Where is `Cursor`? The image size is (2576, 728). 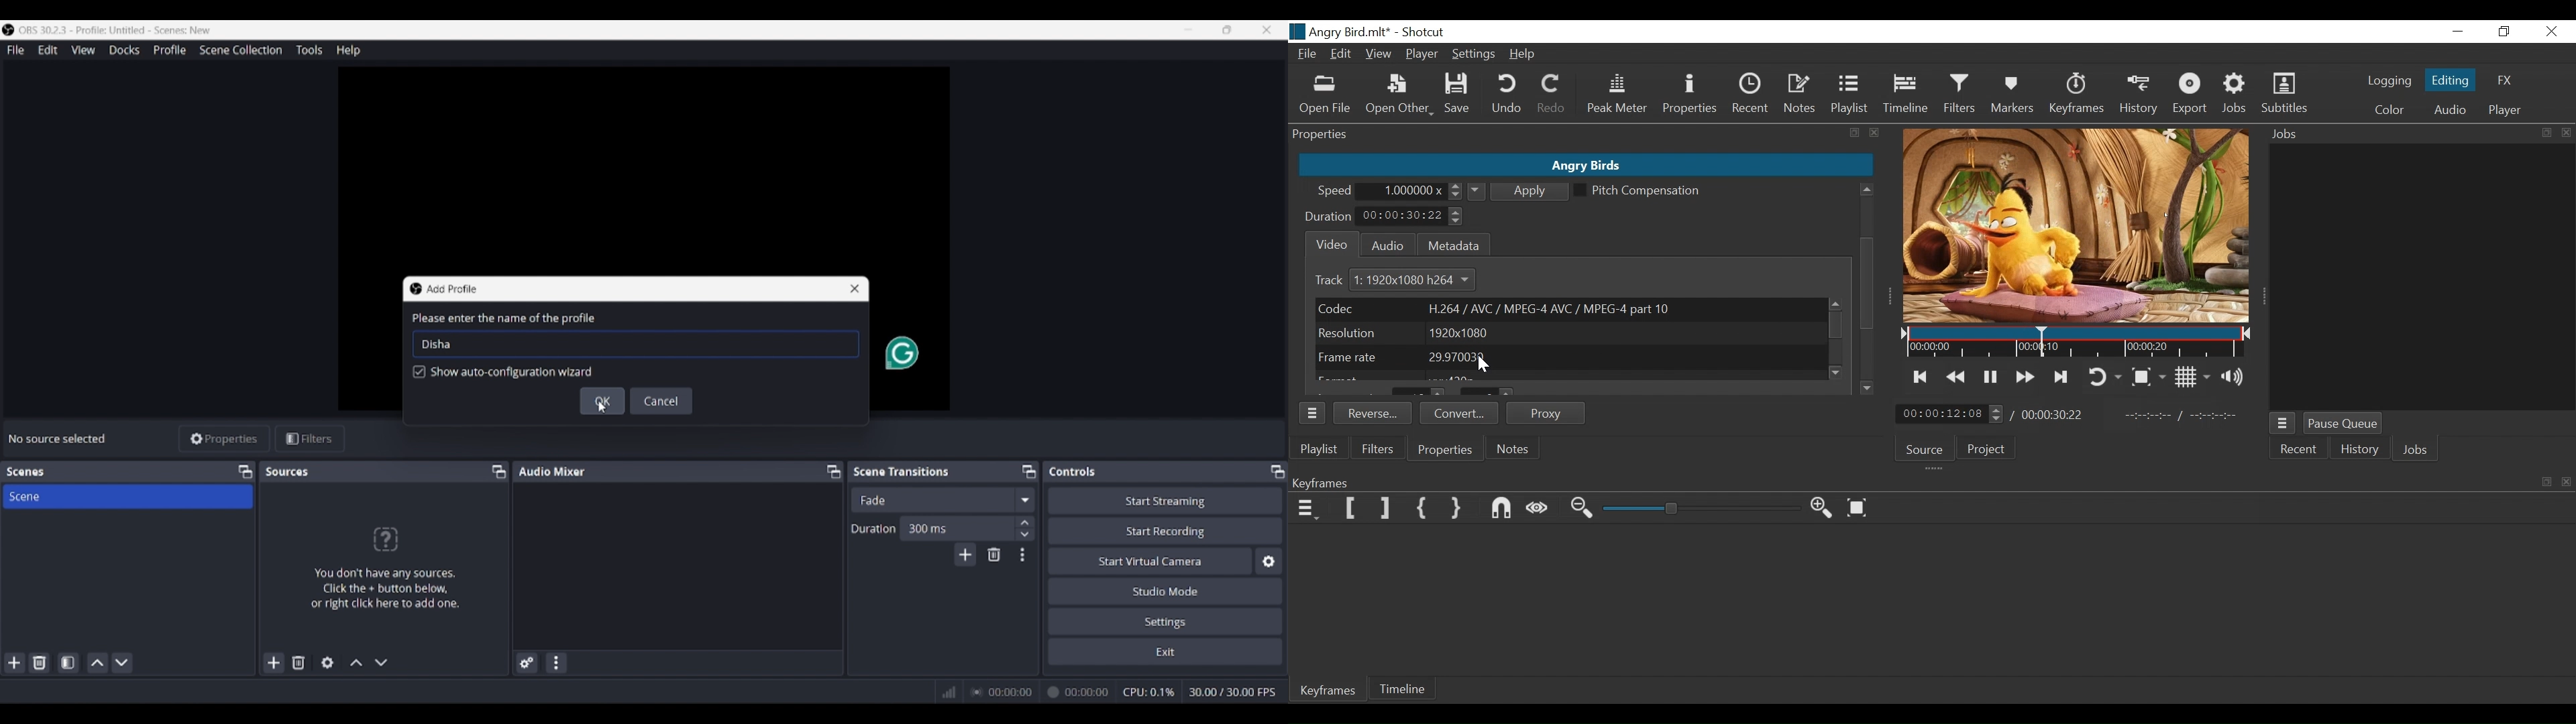
Cursor is located at coordinates (1483, 365).